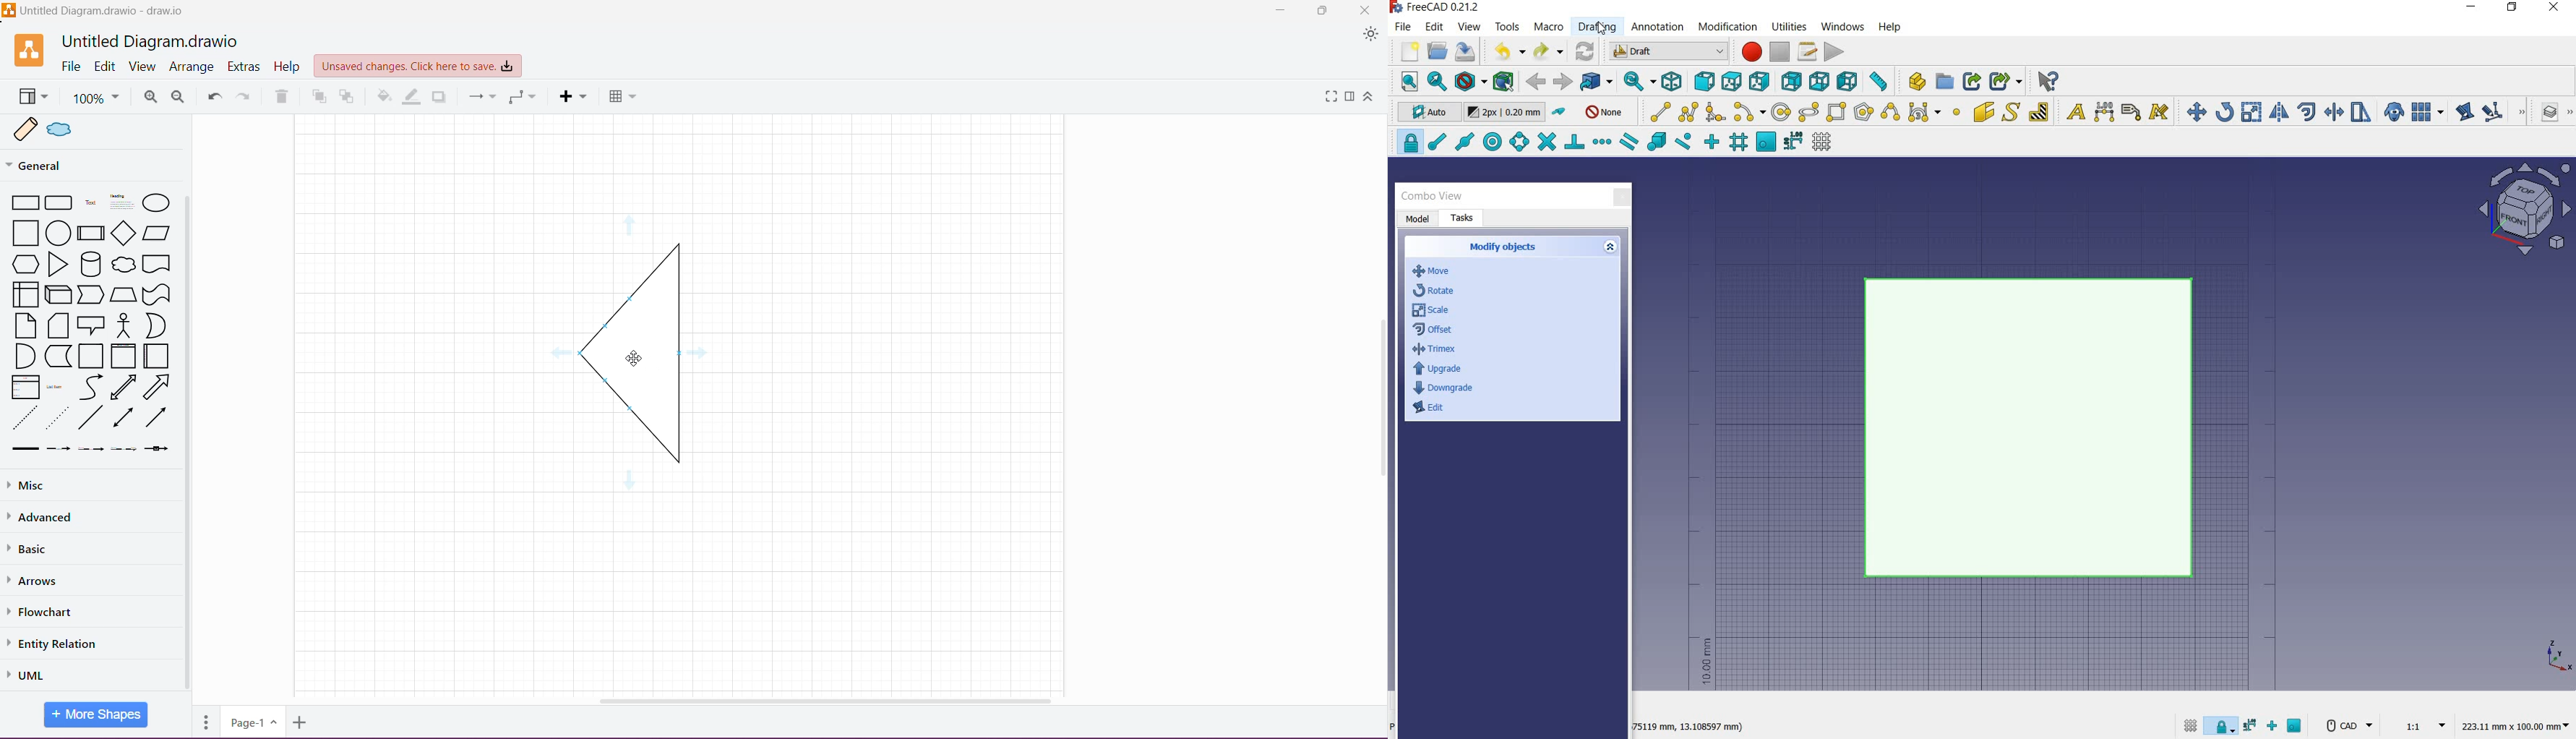 The width and height of the screenshot is (2576, 756). Describe the element at coordinates (1730, 28) in the screenshot. I see `modification` at that location.